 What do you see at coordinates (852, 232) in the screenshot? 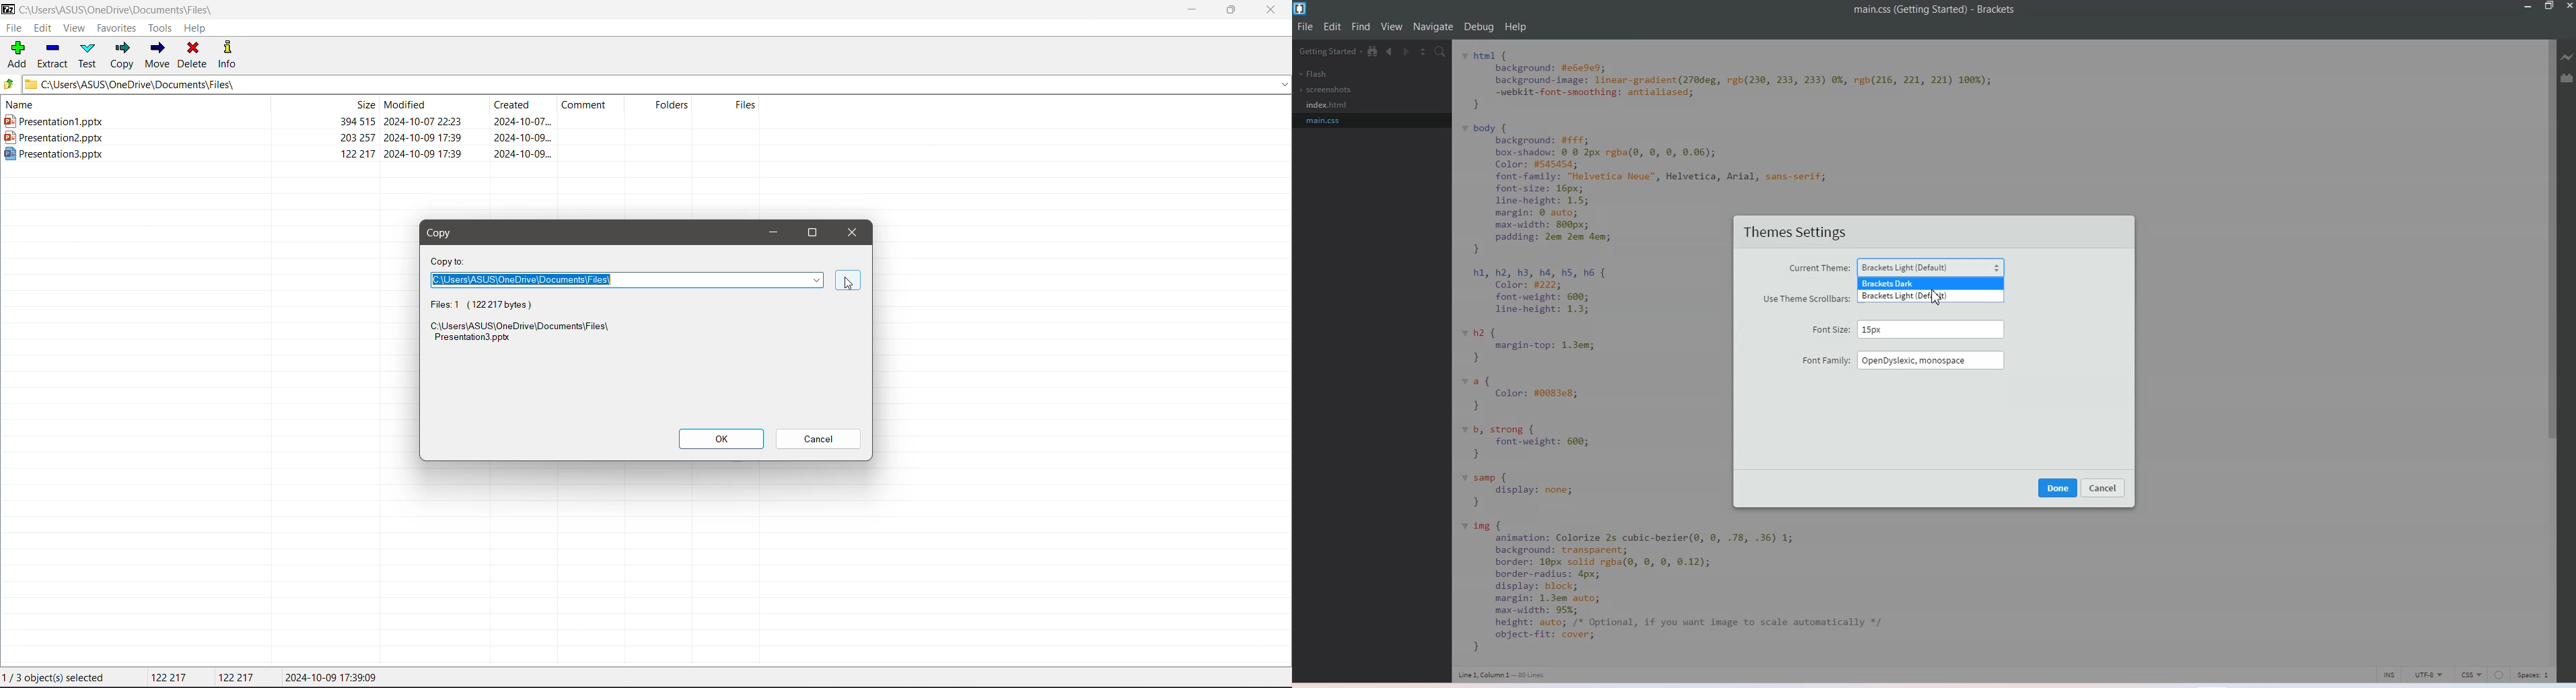
I see `Close` at bounding box center [852, 232].